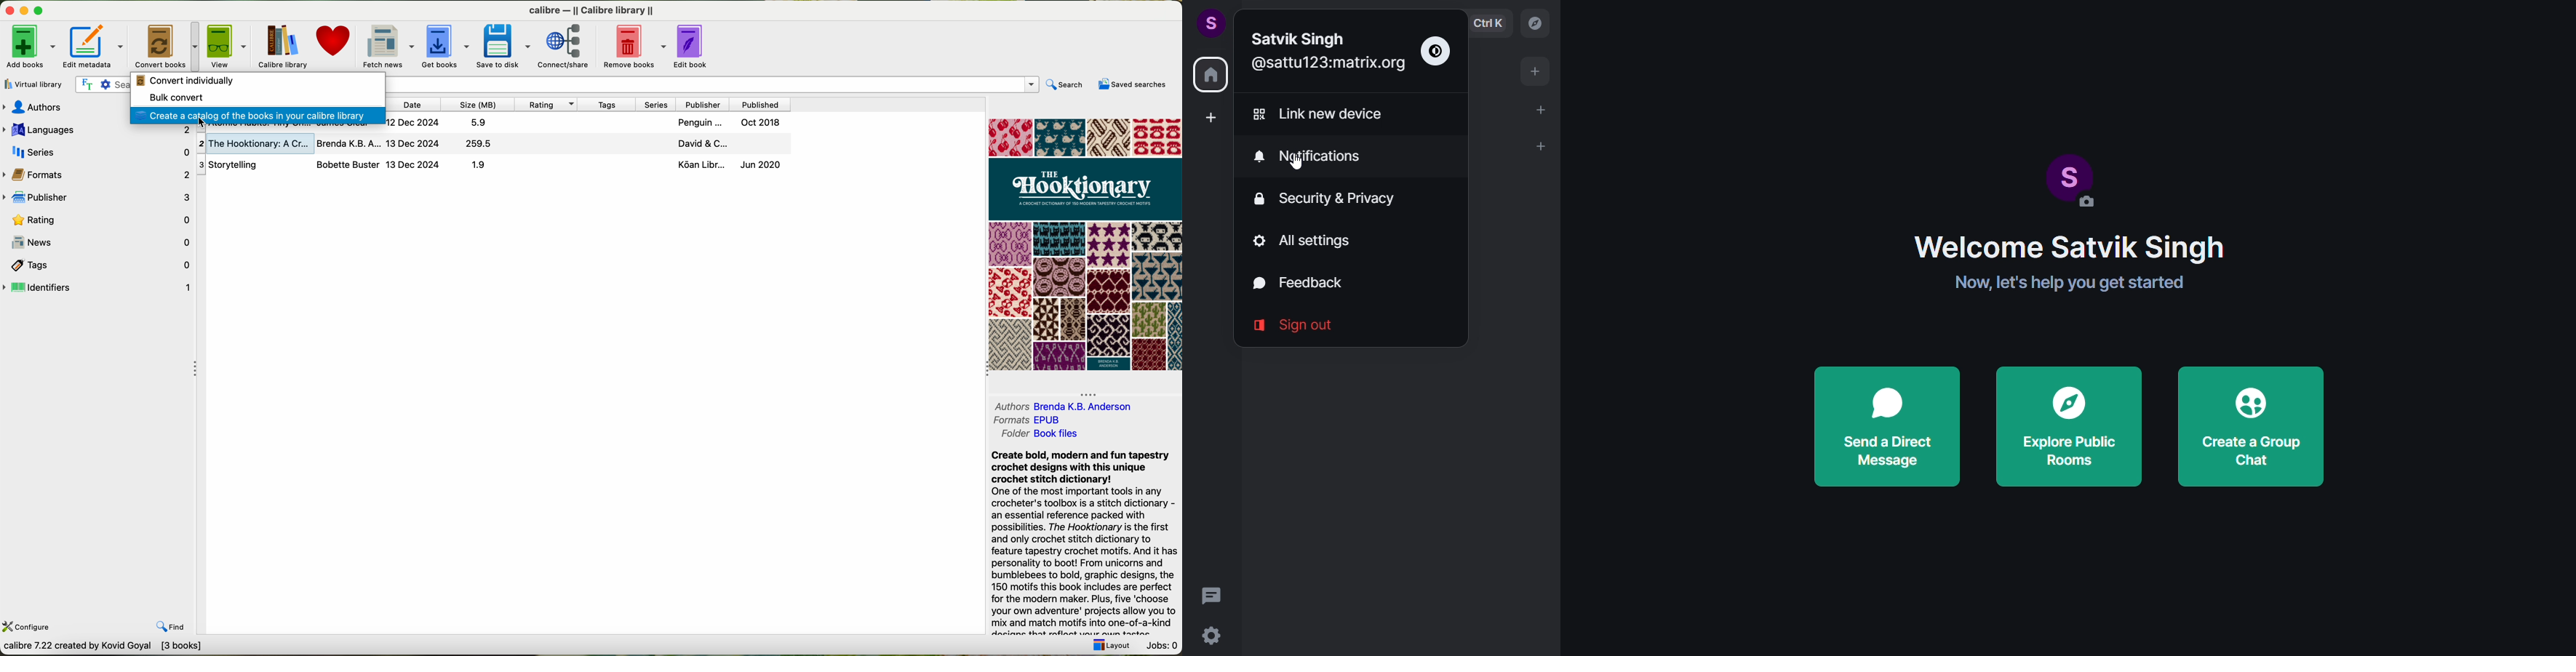 This screenshot has height=672, width=2576. I want to click on identifiers, so click(98, 286).